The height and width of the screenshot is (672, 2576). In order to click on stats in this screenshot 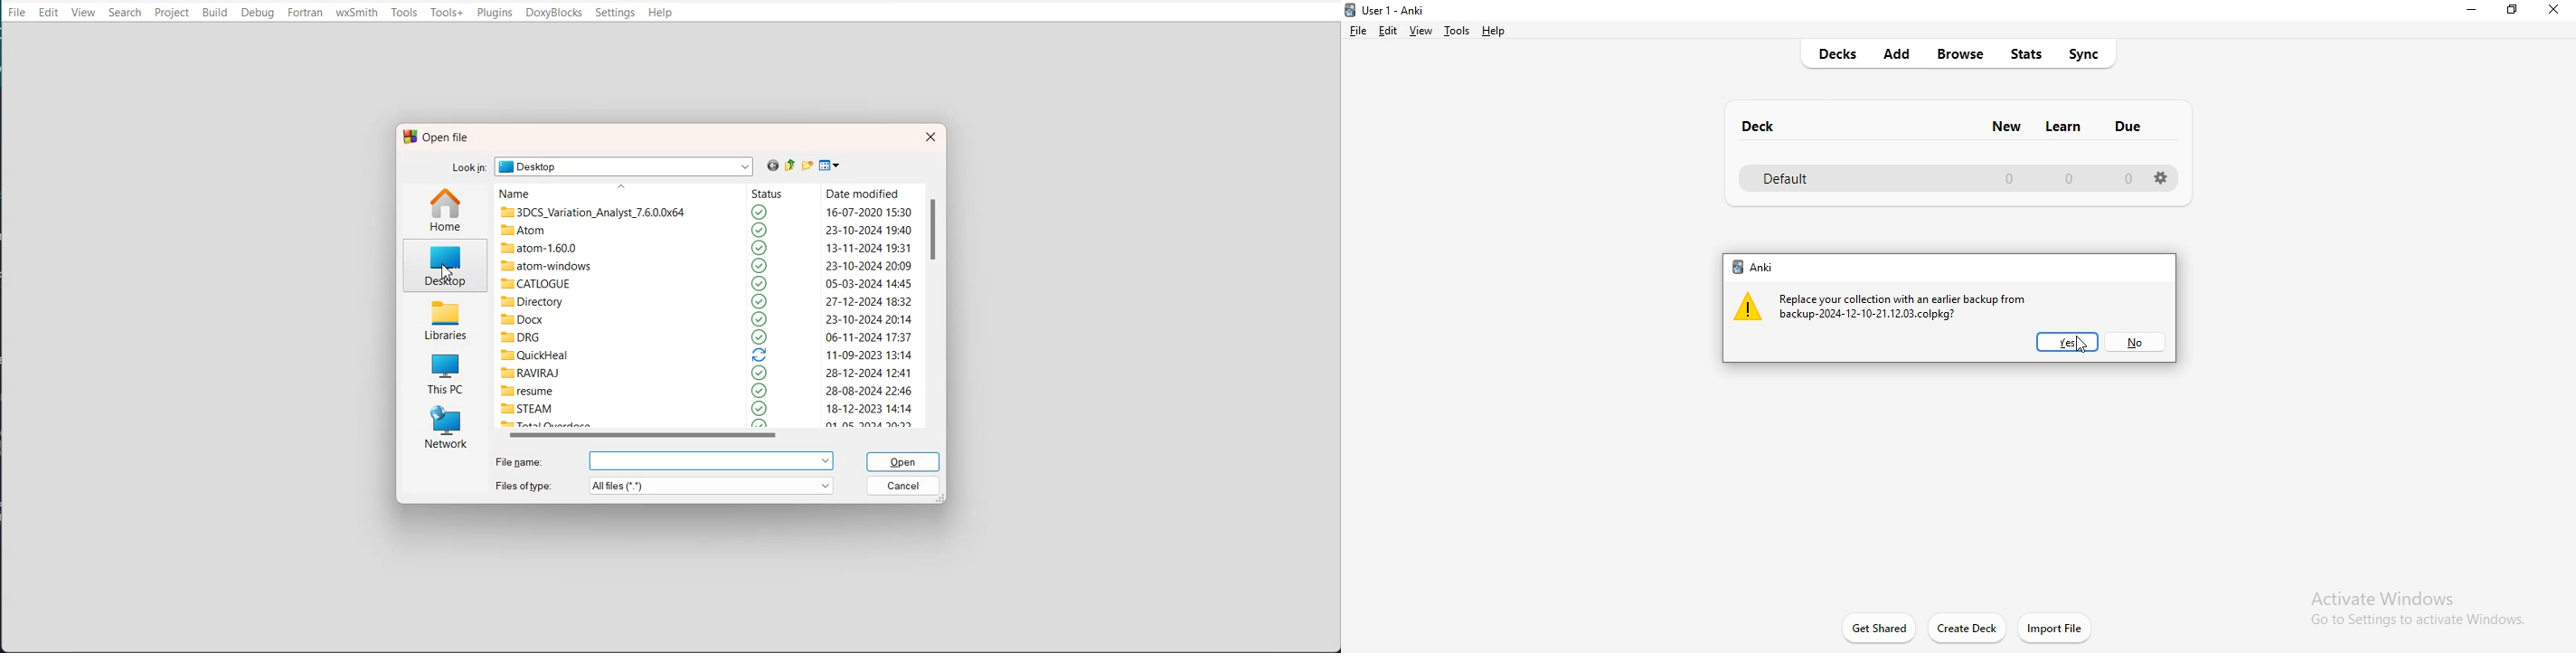, I will do `click(2030, 52)`.